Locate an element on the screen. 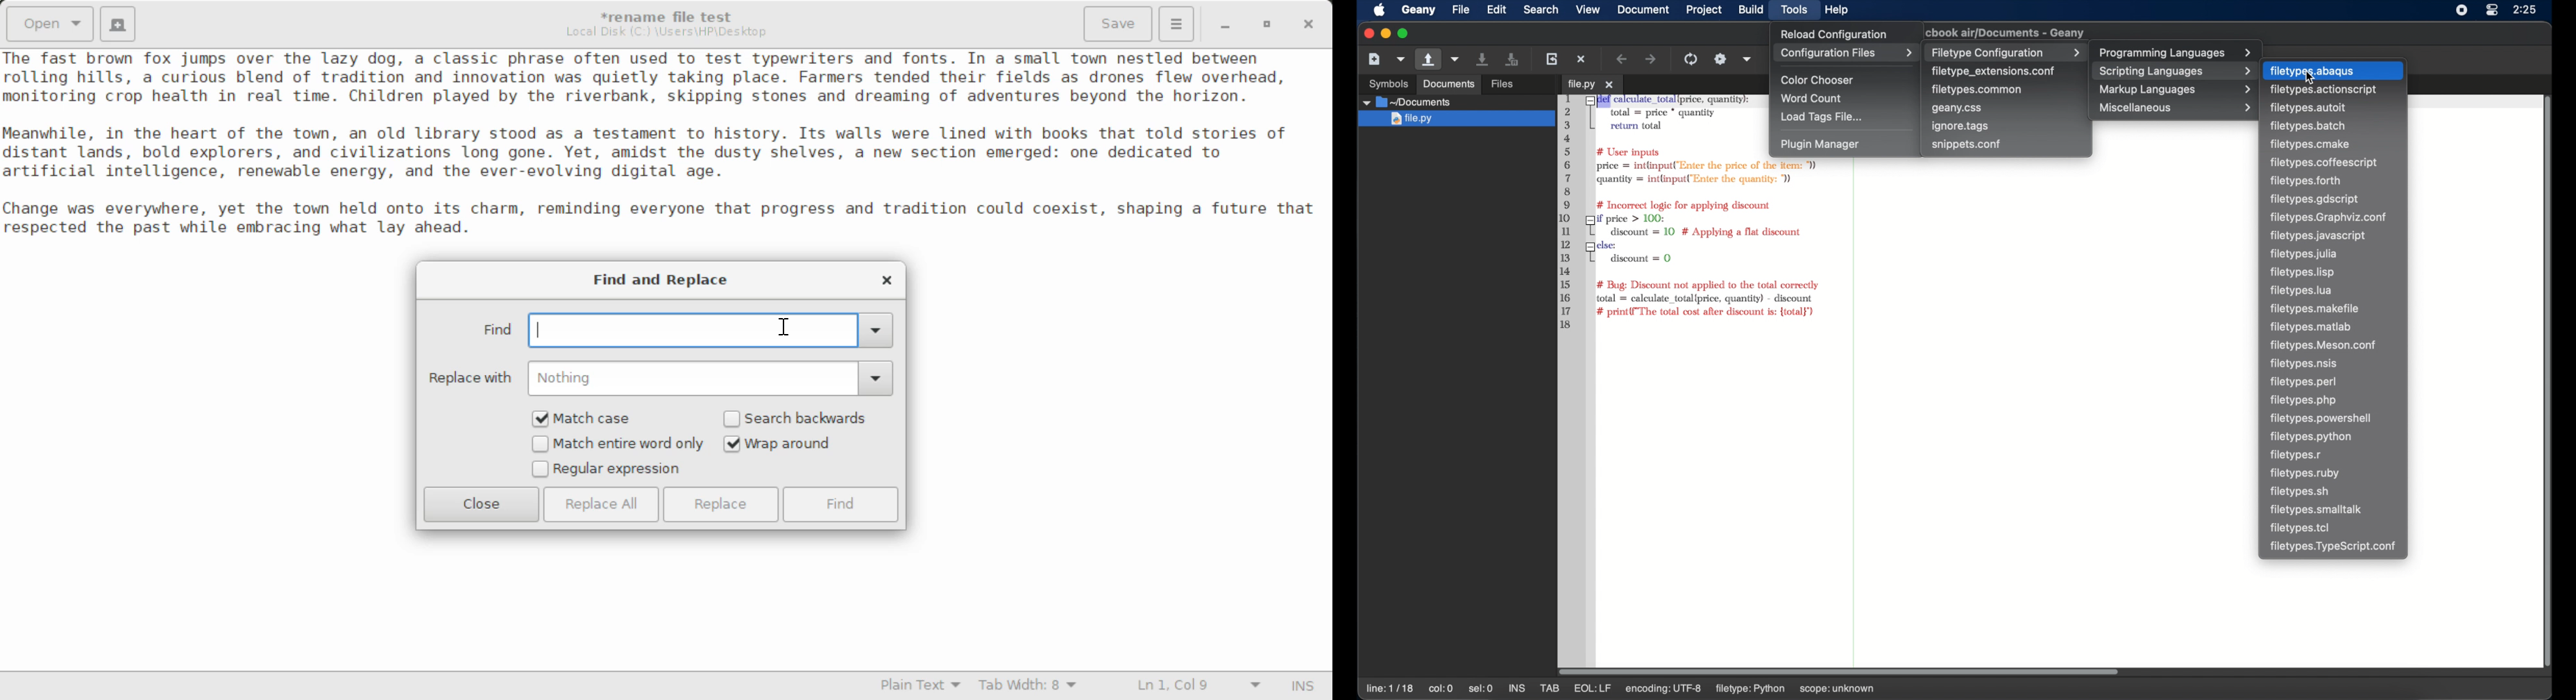 Image resolution: width=2576 pixels, height=700 pixels. Input Mode is located at coordinates (1306, 684).